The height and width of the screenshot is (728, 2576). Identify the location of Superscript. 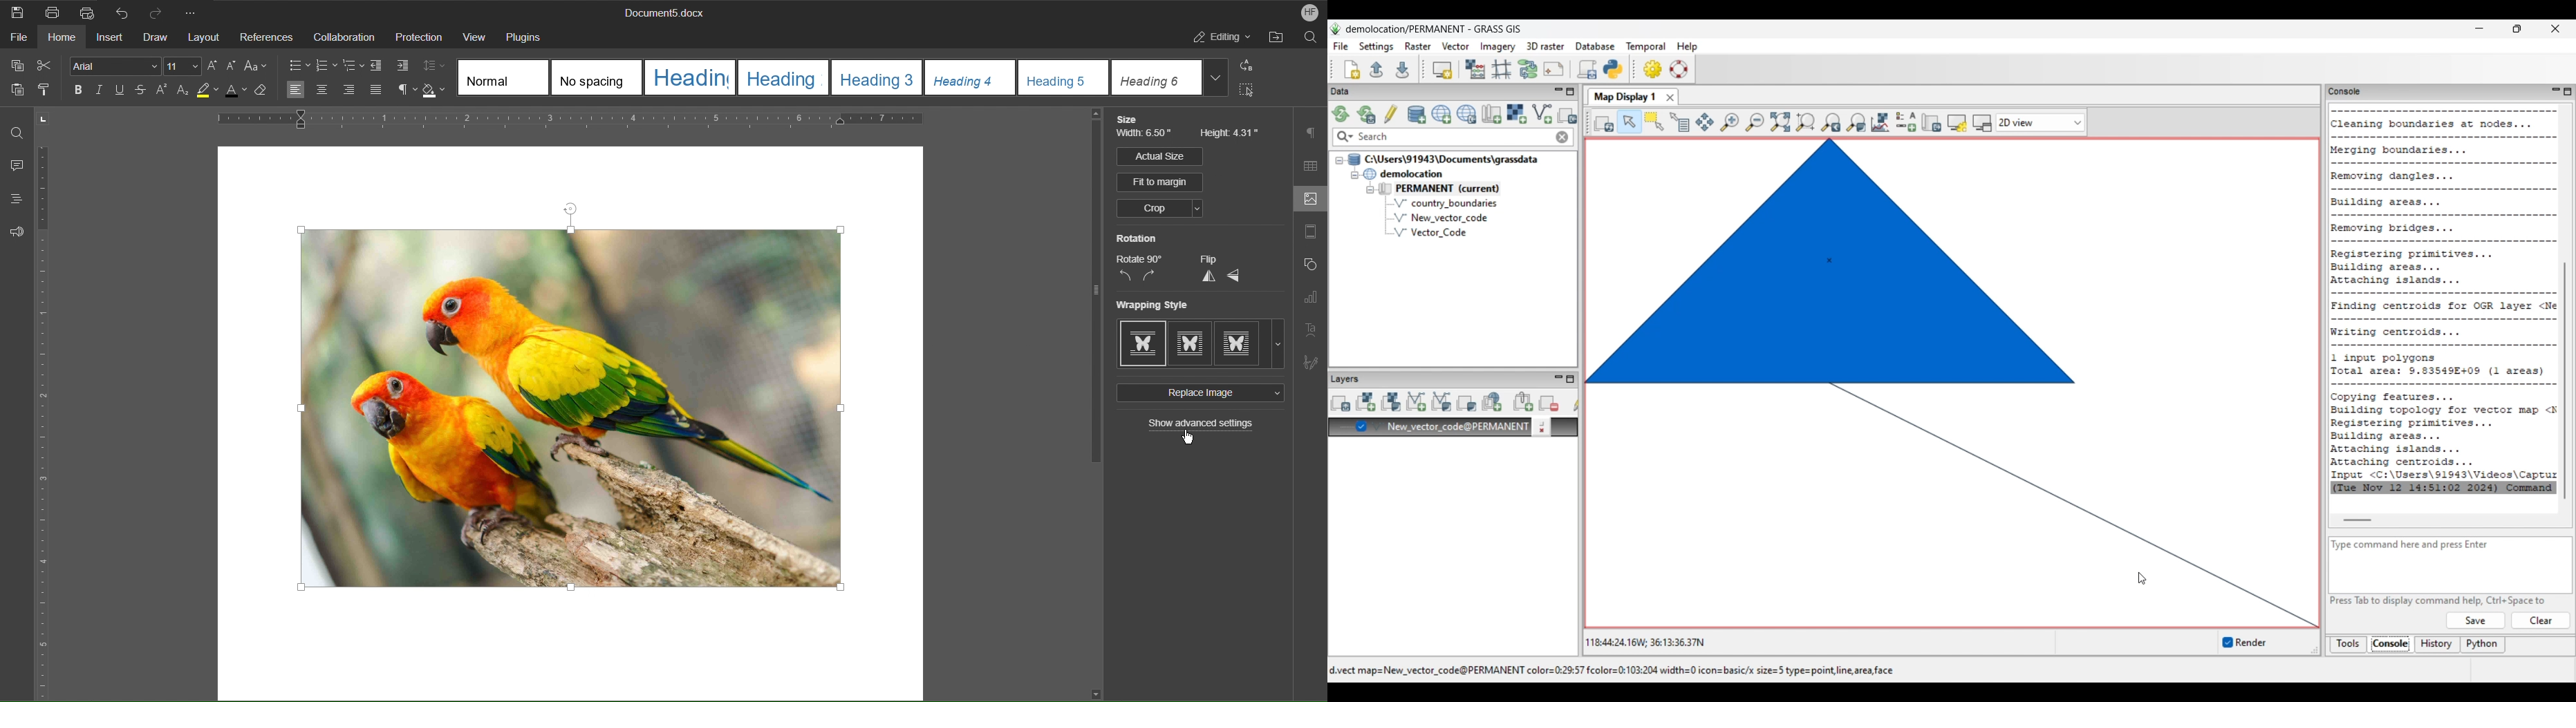
(162, 92).